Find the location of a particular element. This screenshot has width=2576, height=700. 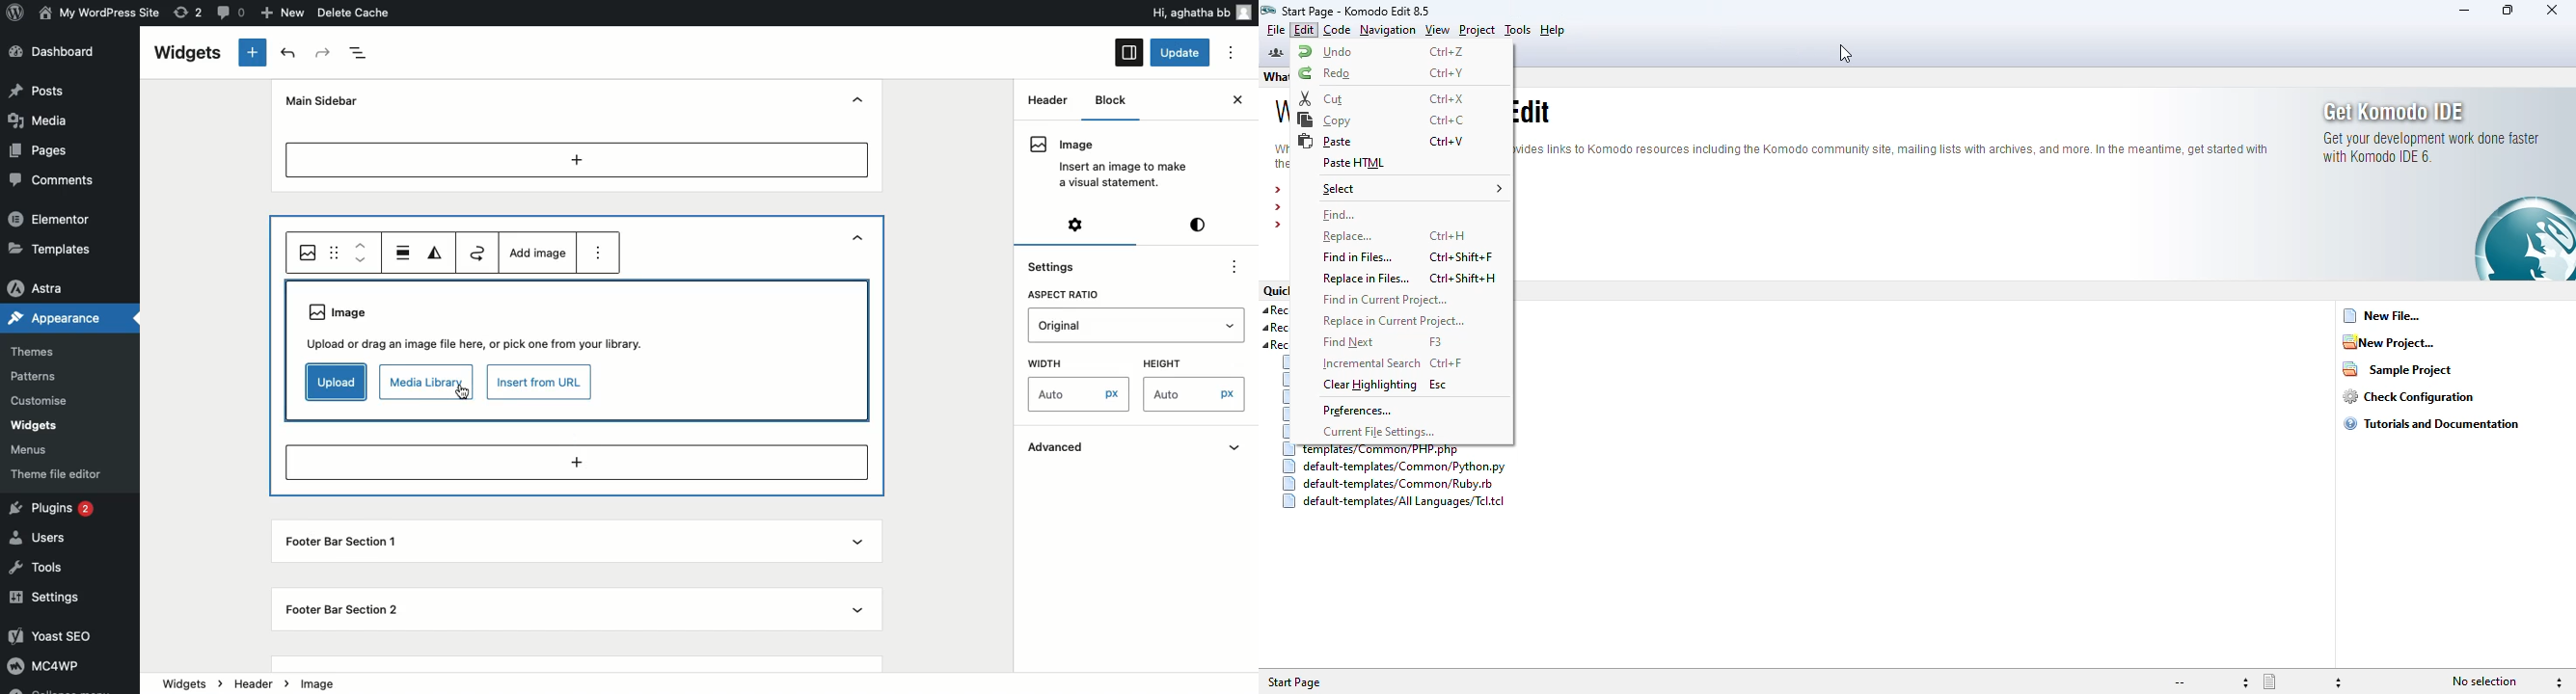

Duotone is located at coordinates (437, 253).